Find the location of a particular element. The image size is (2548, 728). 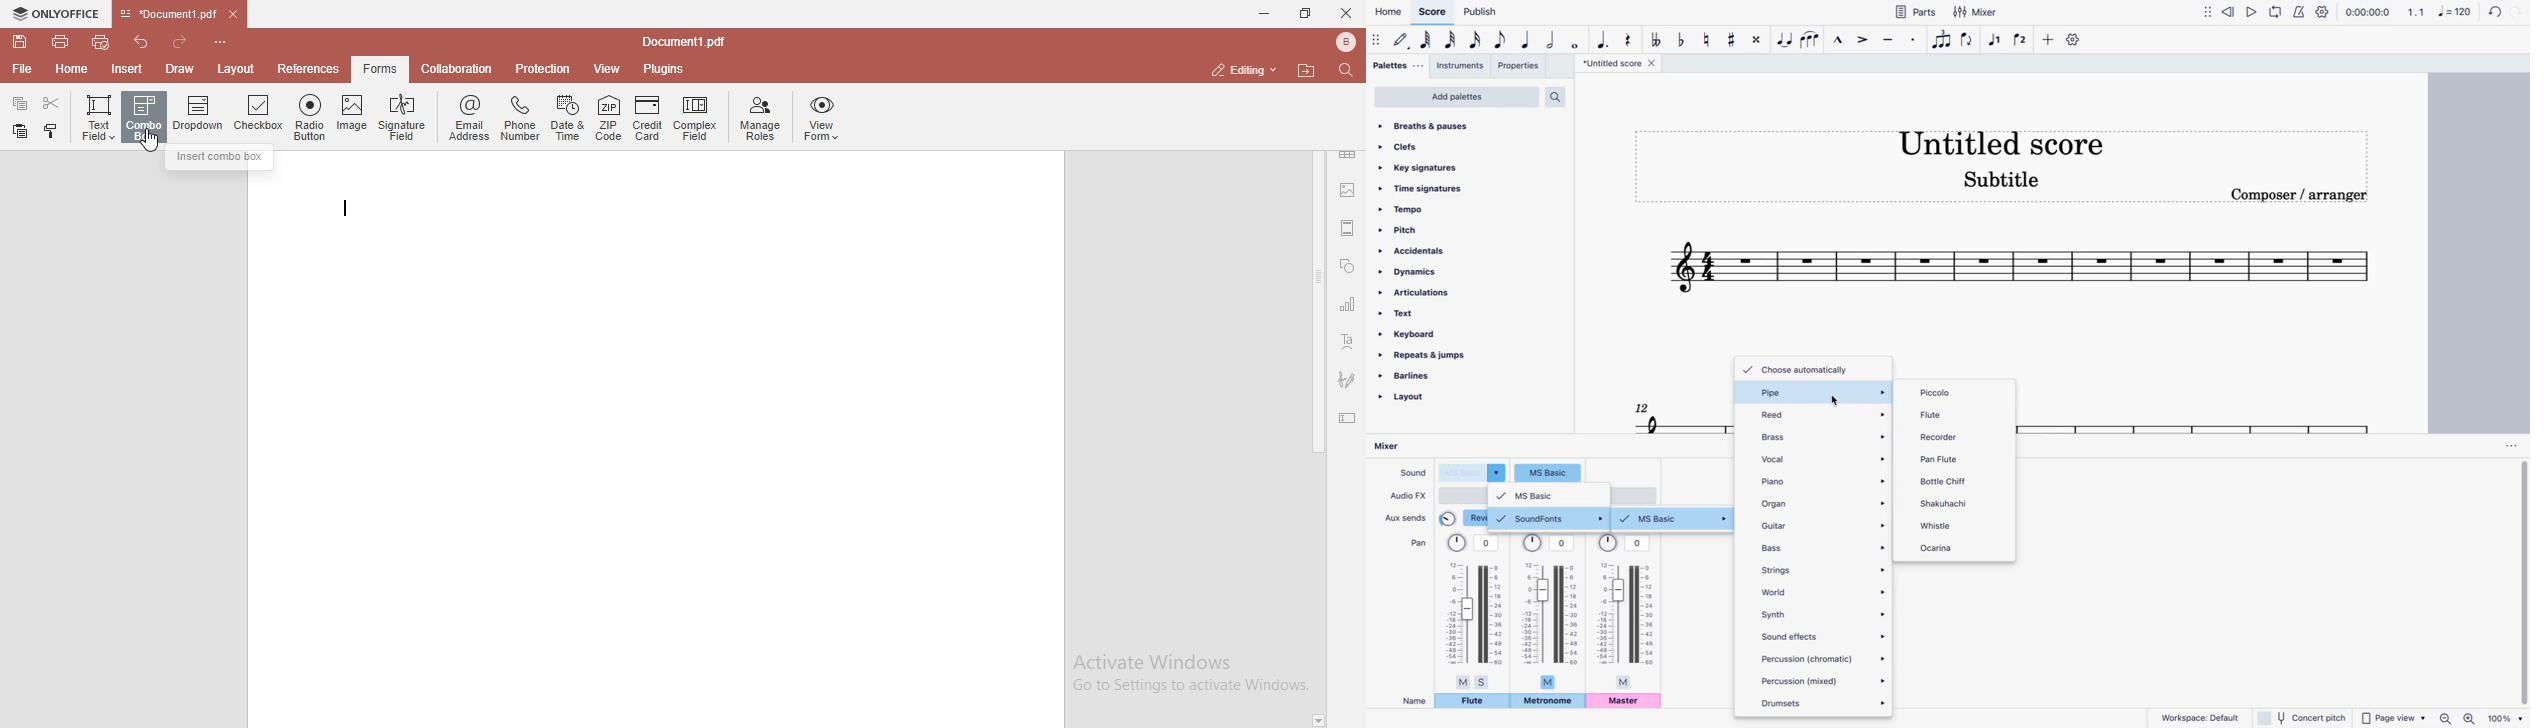

accent is located at coordinates (1861, 40).